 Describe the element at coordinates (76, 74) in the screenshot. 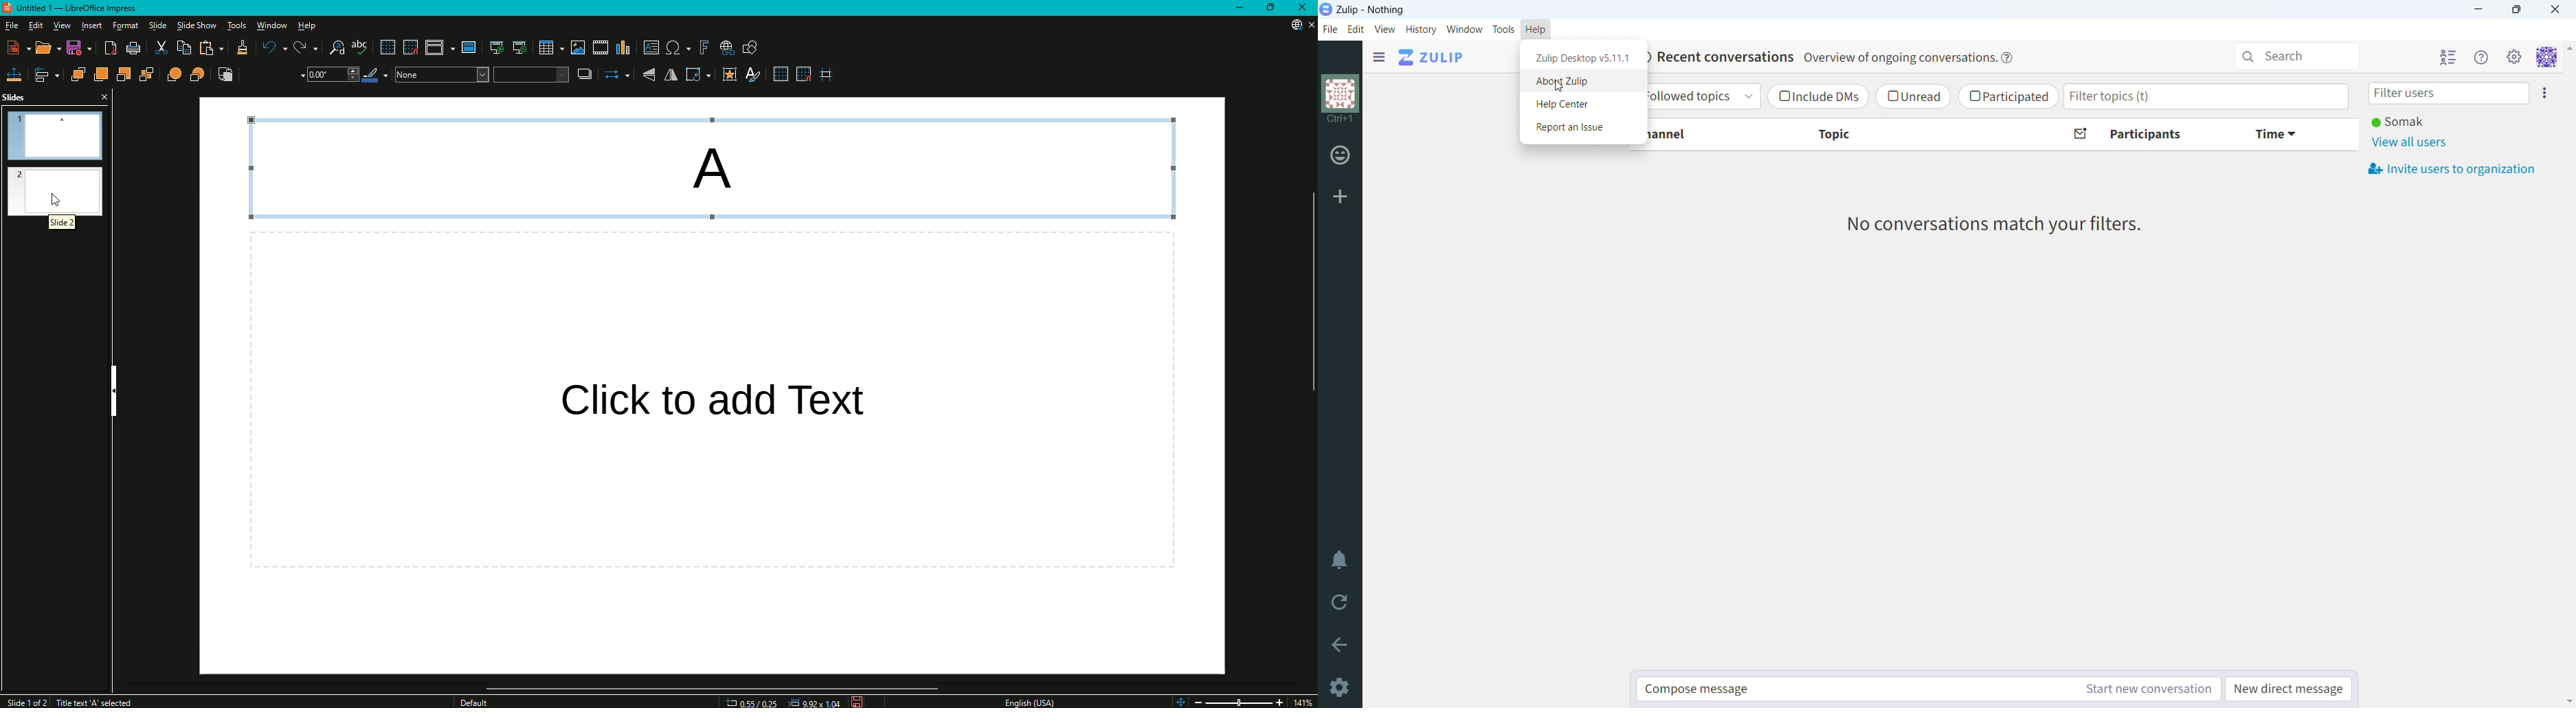

I see `Bring to Front` at that location.